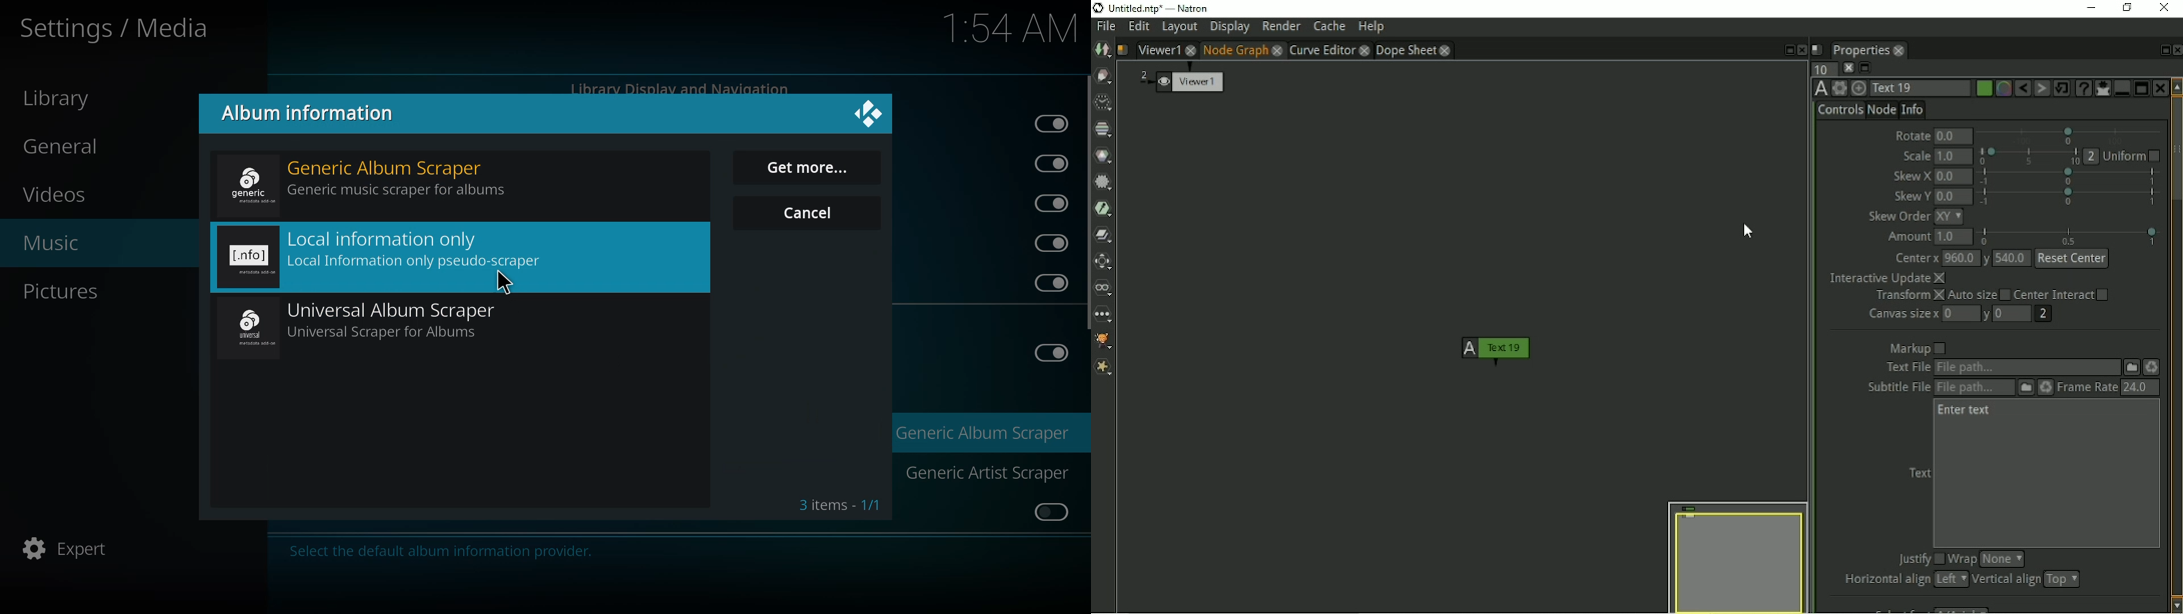 Image resolution: width=2184 pixels, height=616 pixels. Describe the element at coordinates (1048, 202) in the screenshot. I see `enabled` at that location.